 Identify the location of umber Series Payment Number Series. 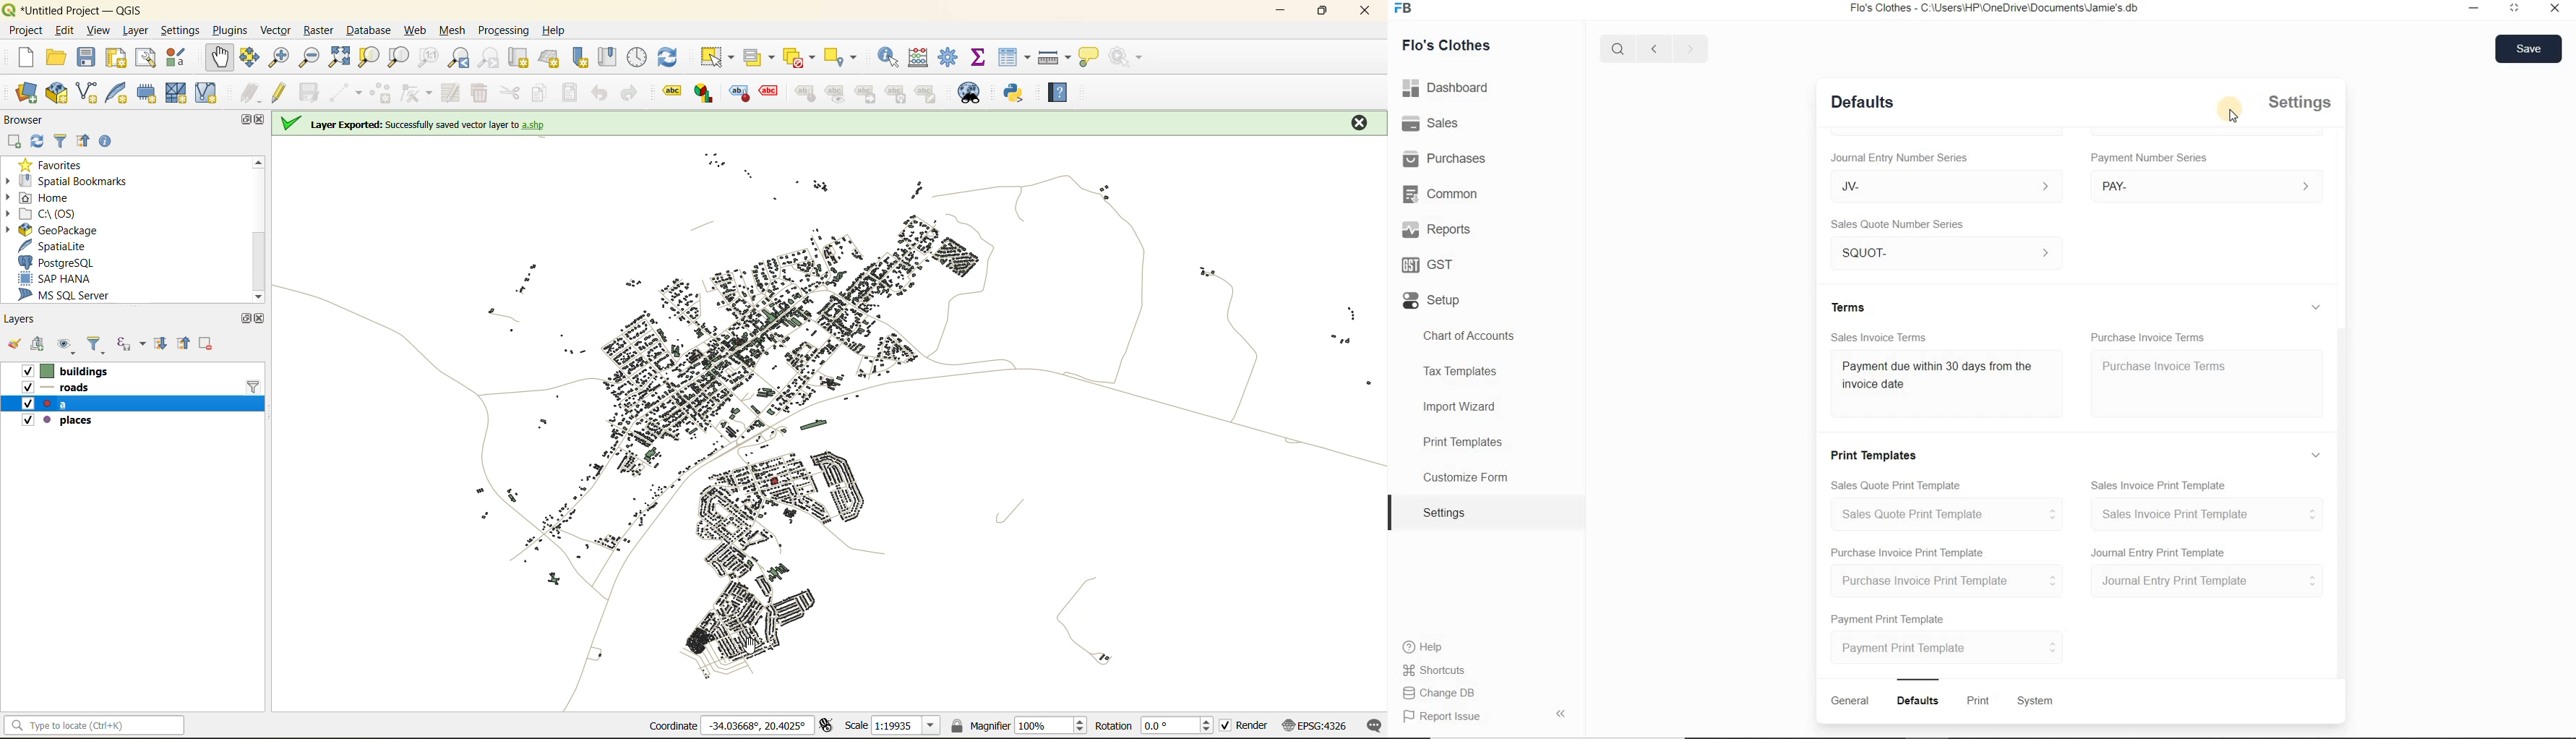
(2151, 157).